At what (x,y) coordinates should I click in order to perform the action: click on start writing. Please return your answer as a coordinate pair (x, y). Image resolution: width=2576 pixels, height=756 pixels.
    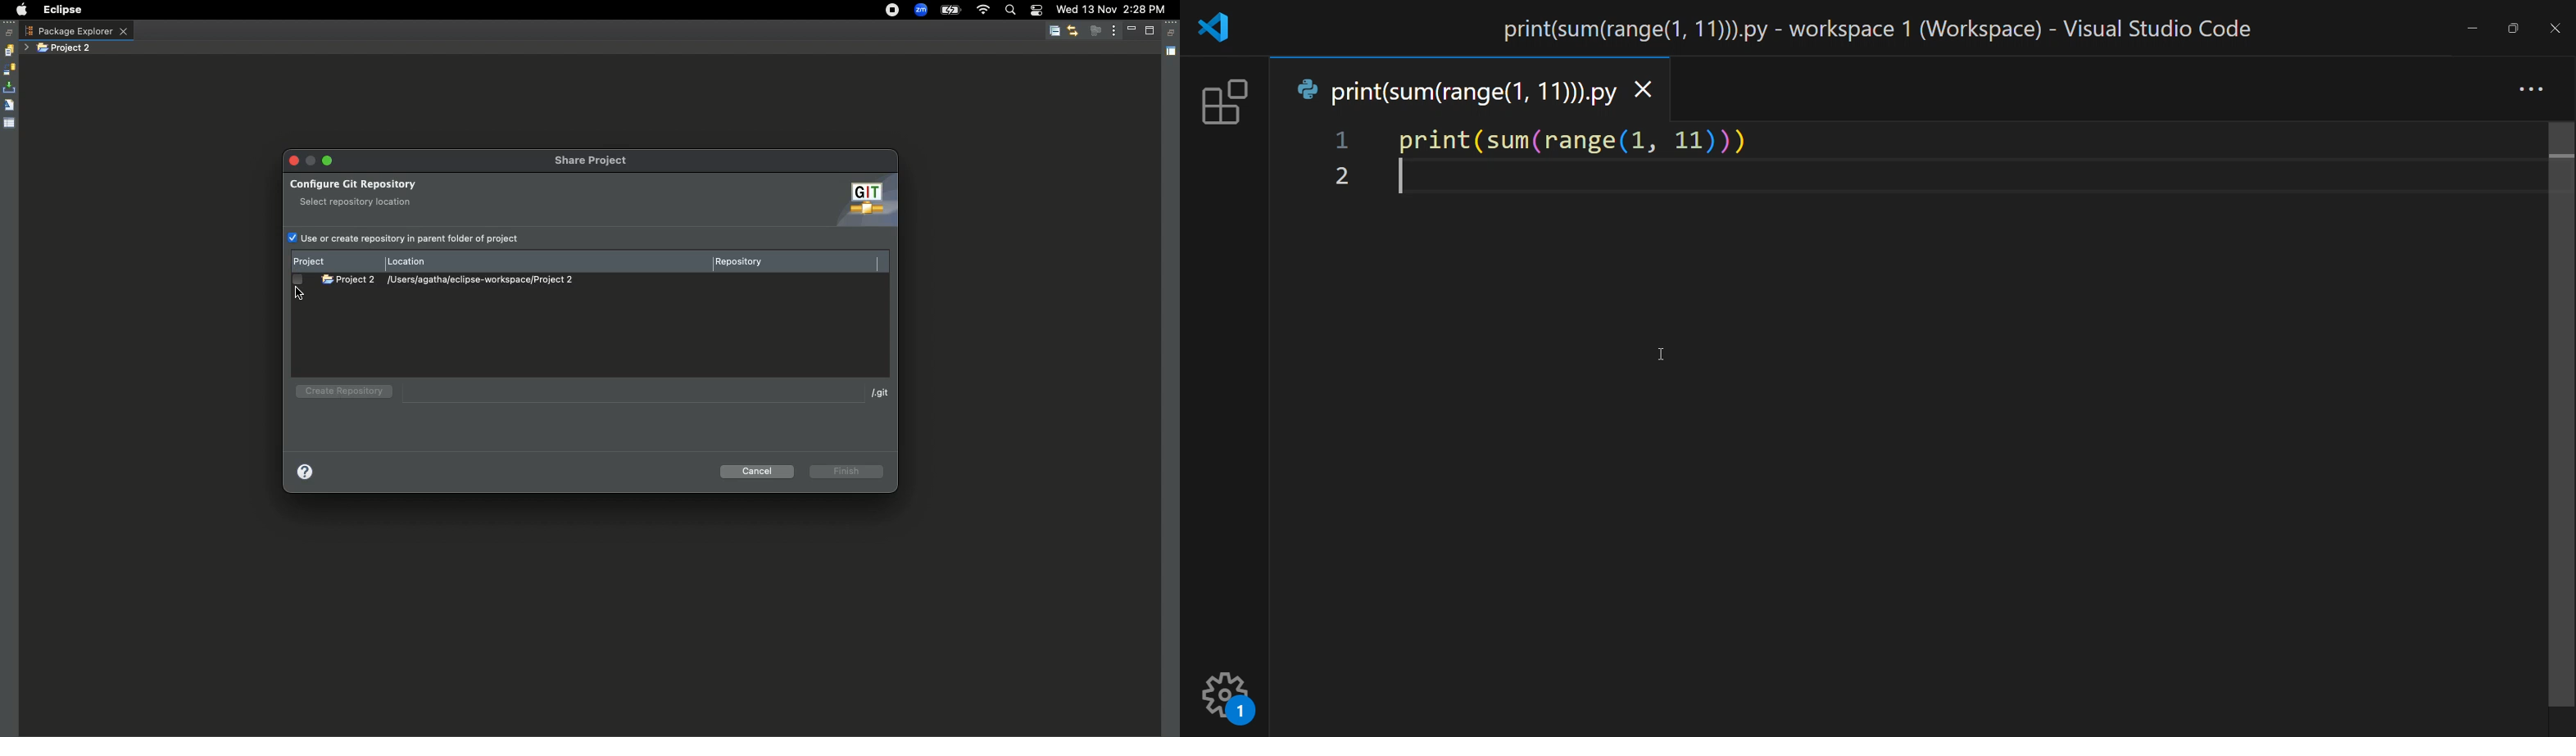
    Looking at the image, I should click on (1398, 179).